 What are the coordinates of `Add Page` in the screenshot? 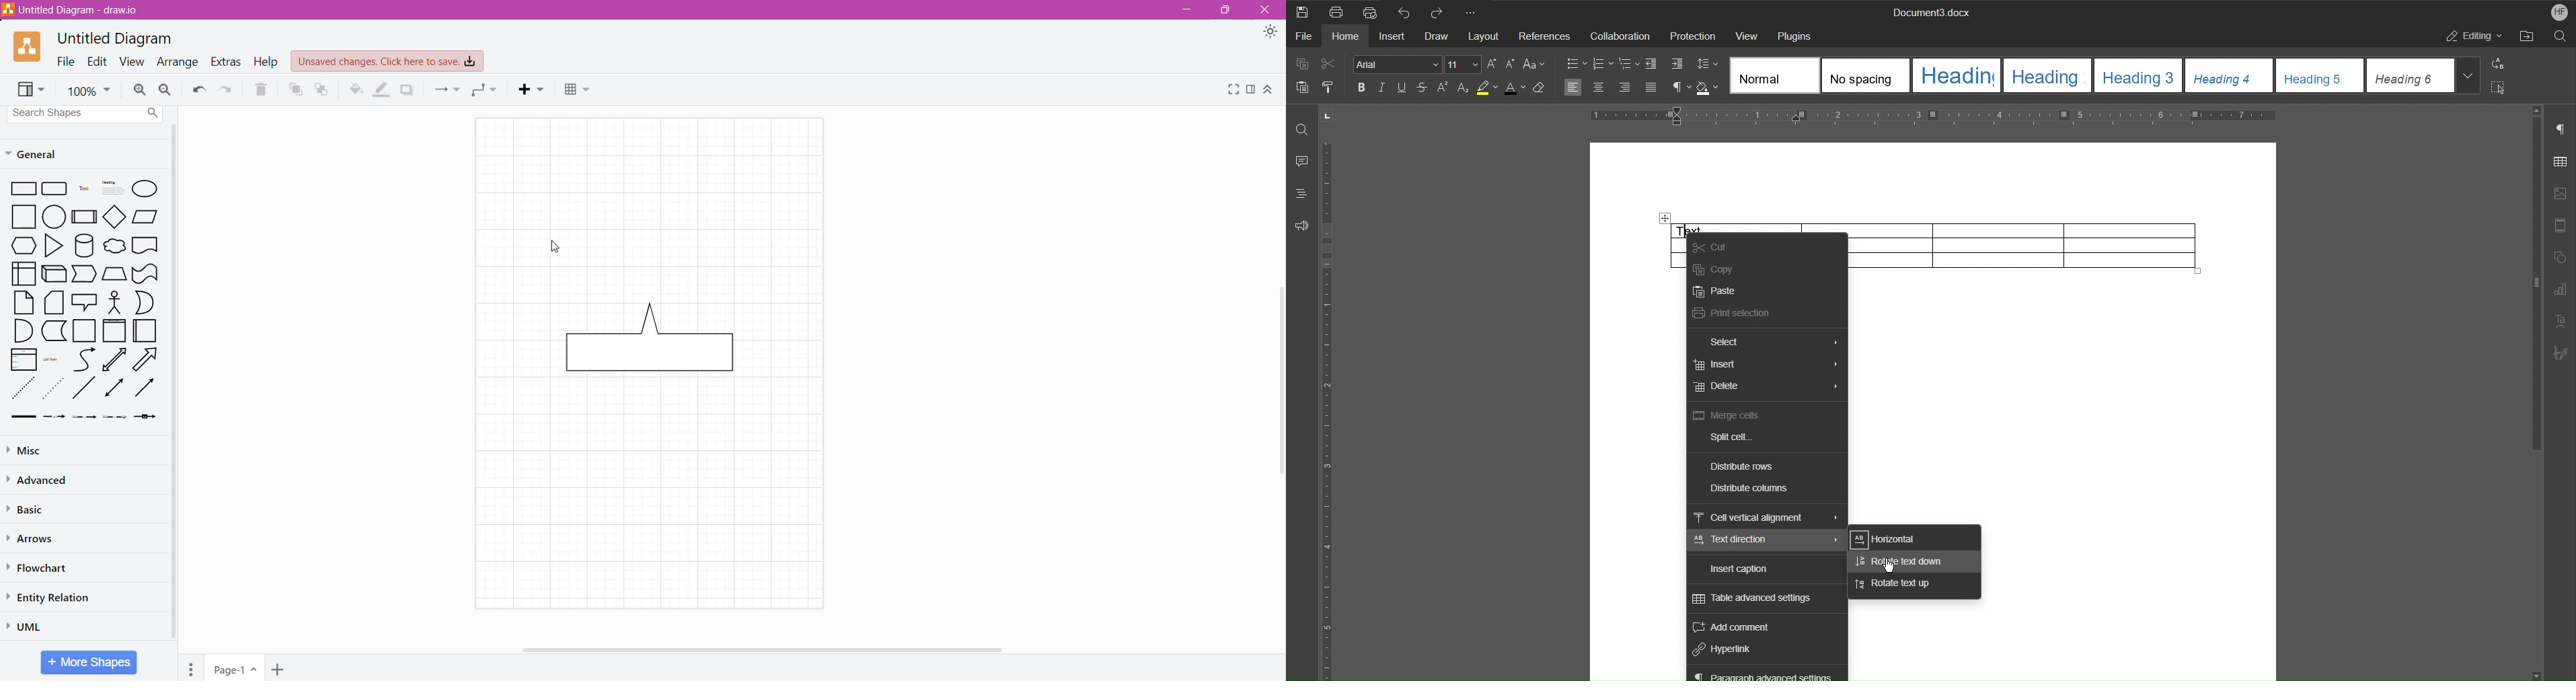 It's located at (277, 669).